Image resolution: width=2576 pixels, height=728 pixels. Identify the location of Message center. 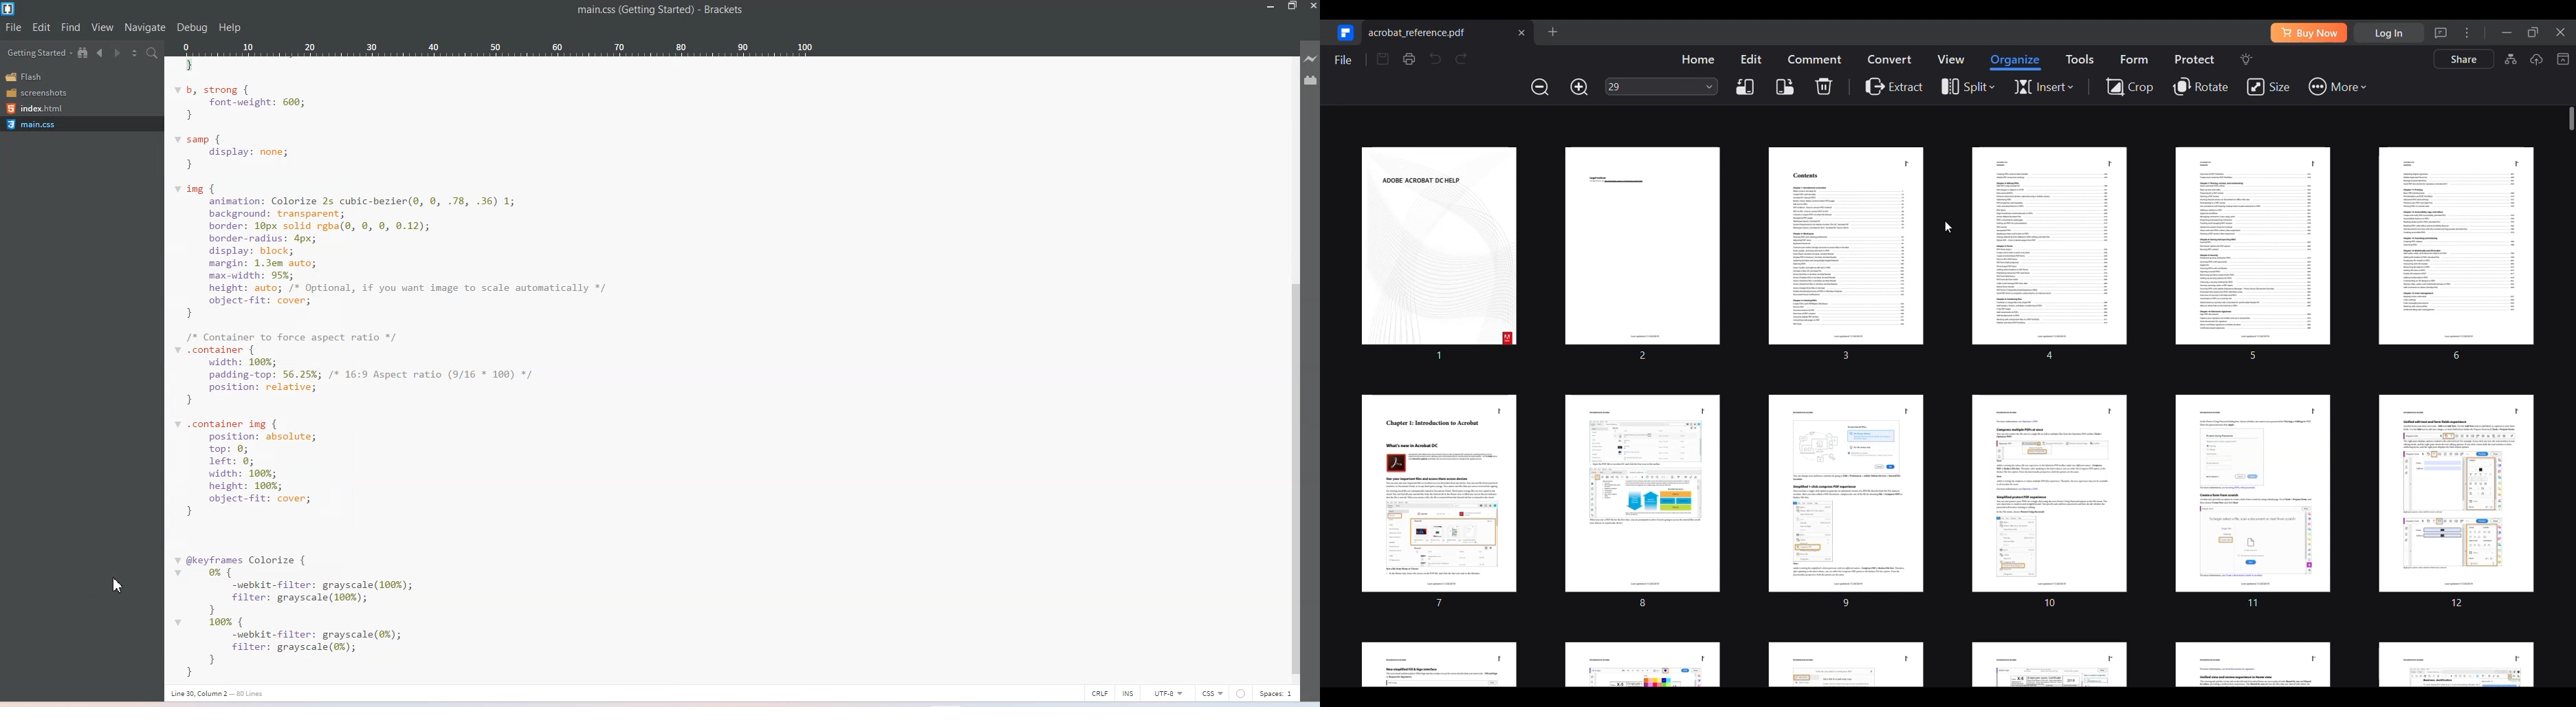
(2441, 33).